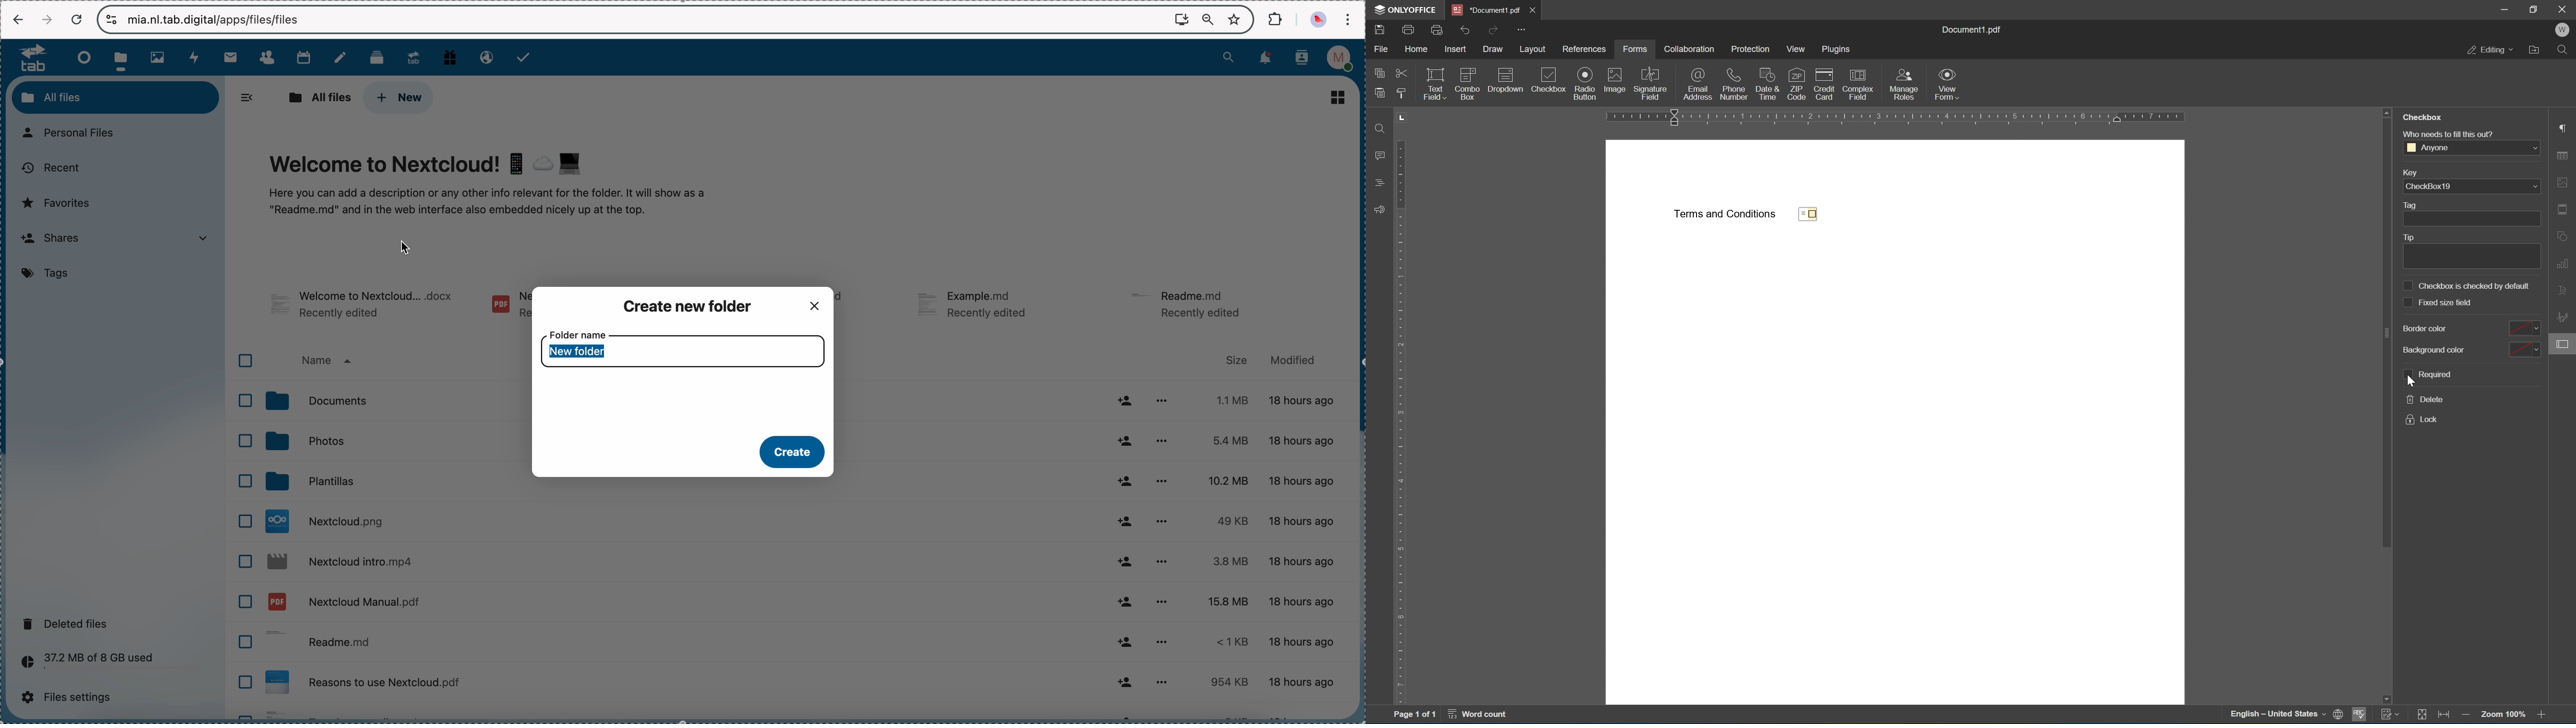 This screenshot has width=2576, height=728. I want to click on more options, so click(1161, 481).